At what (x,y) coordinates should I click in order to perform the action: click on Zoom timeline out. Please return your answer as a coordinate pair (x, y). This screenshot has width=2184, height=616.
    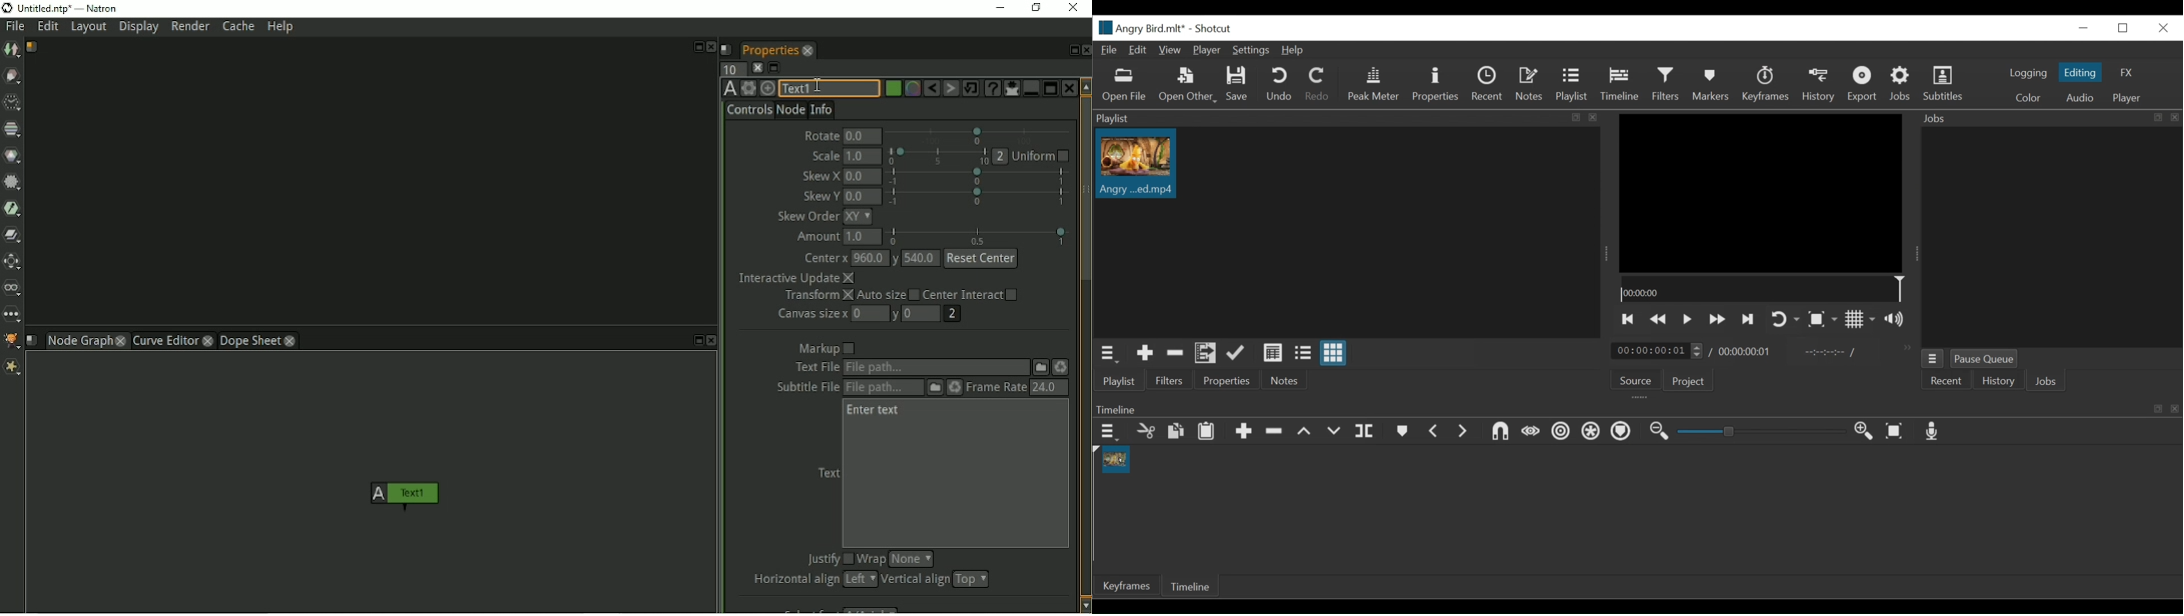
    Looking at the image, I should click on (1660, 432).